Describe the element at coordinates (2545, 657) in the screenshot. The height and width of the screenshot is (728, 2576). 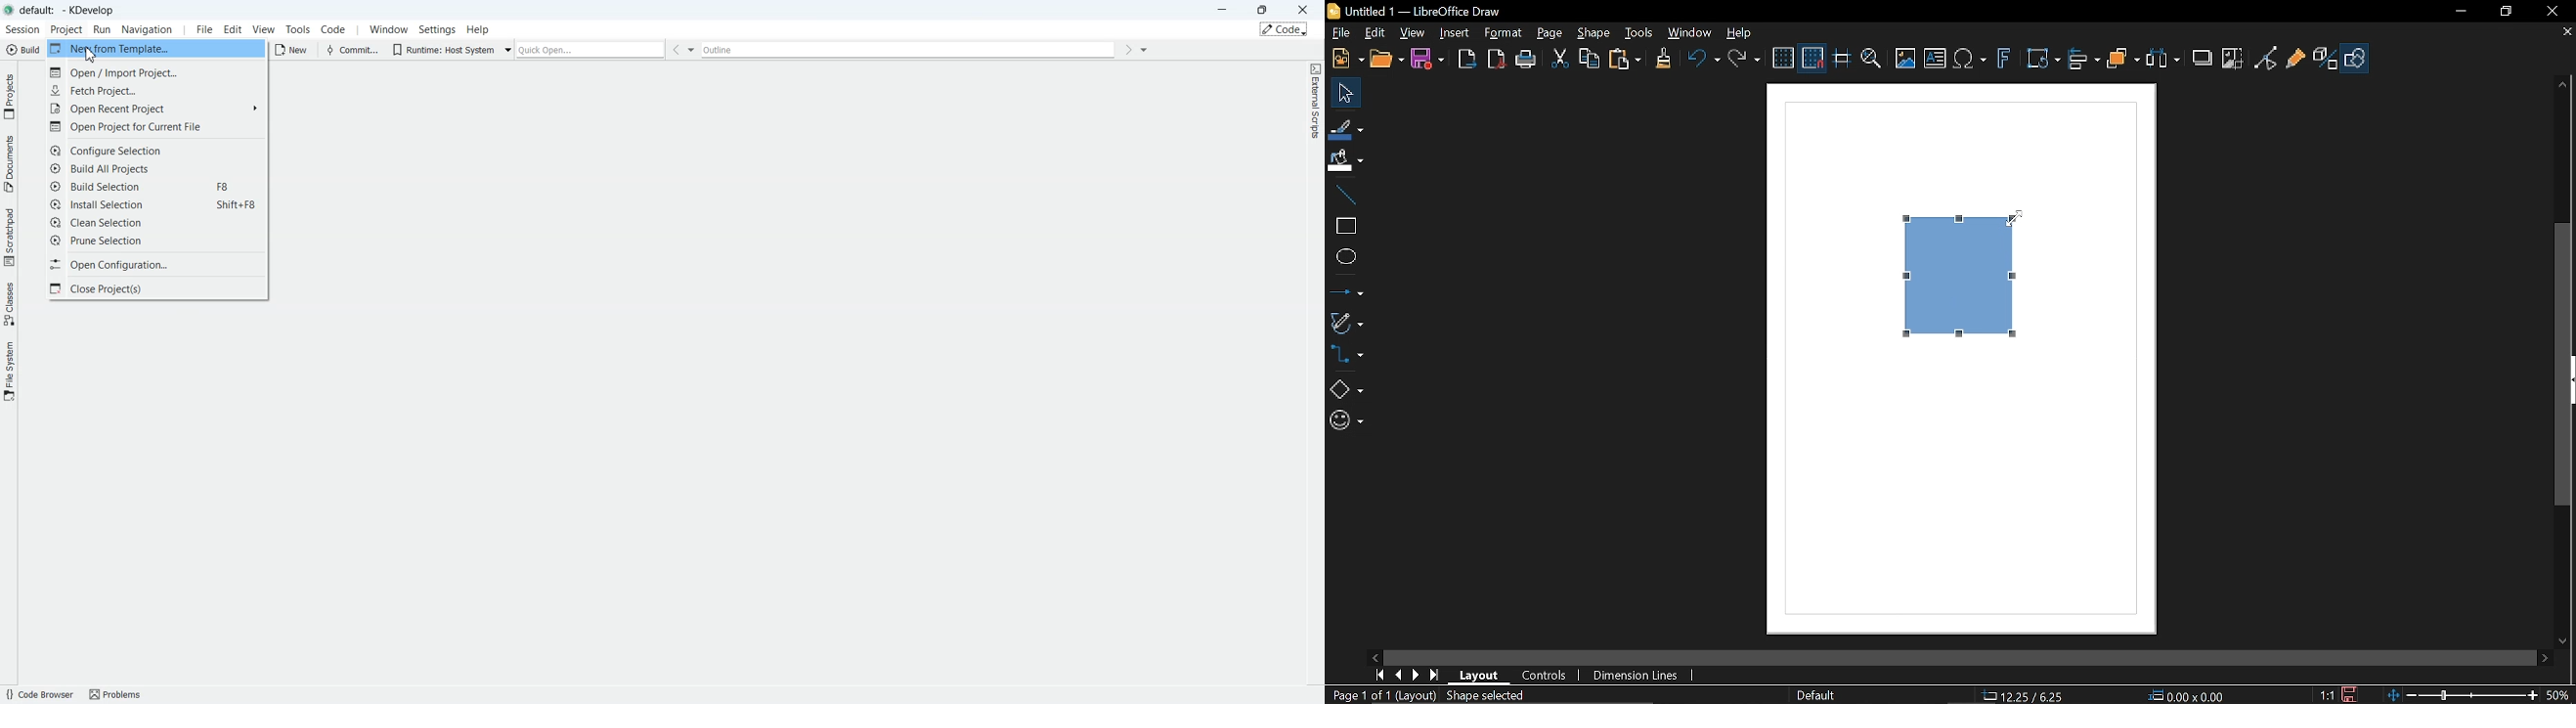
I see `Move right` at that location.